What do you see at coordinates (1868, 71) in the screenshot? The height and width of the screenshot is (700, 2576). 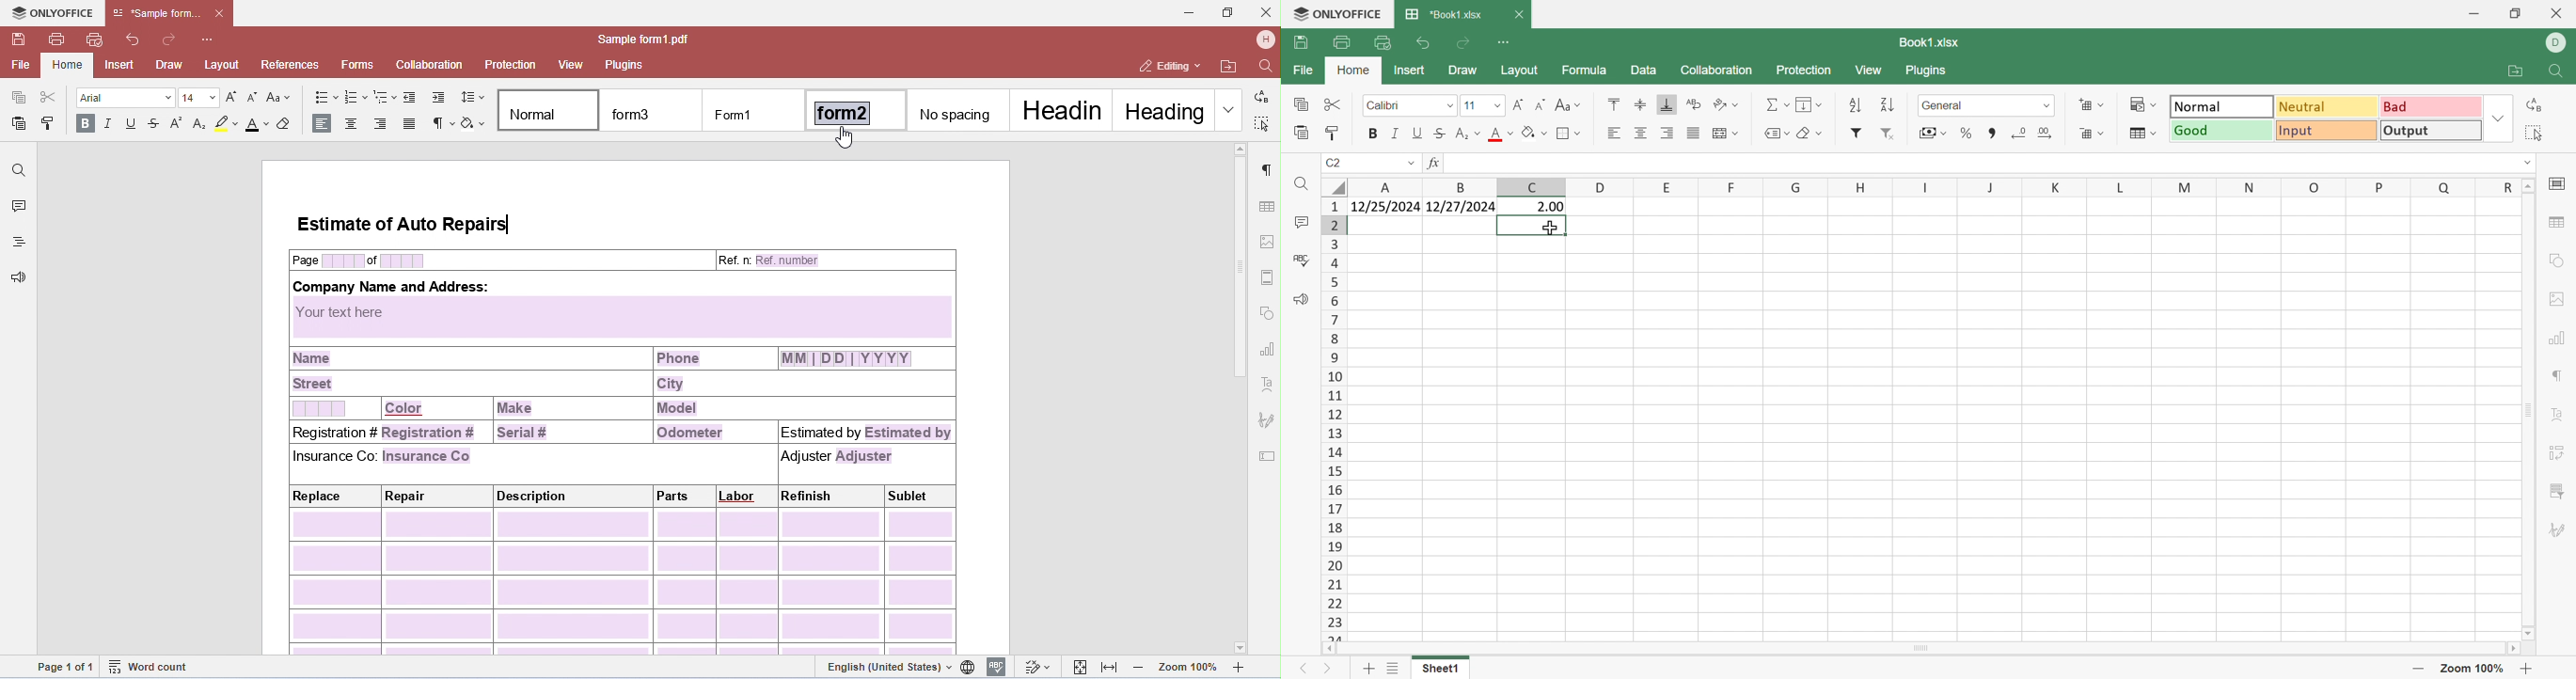 I see `View` at bounding box center [1868, 71].